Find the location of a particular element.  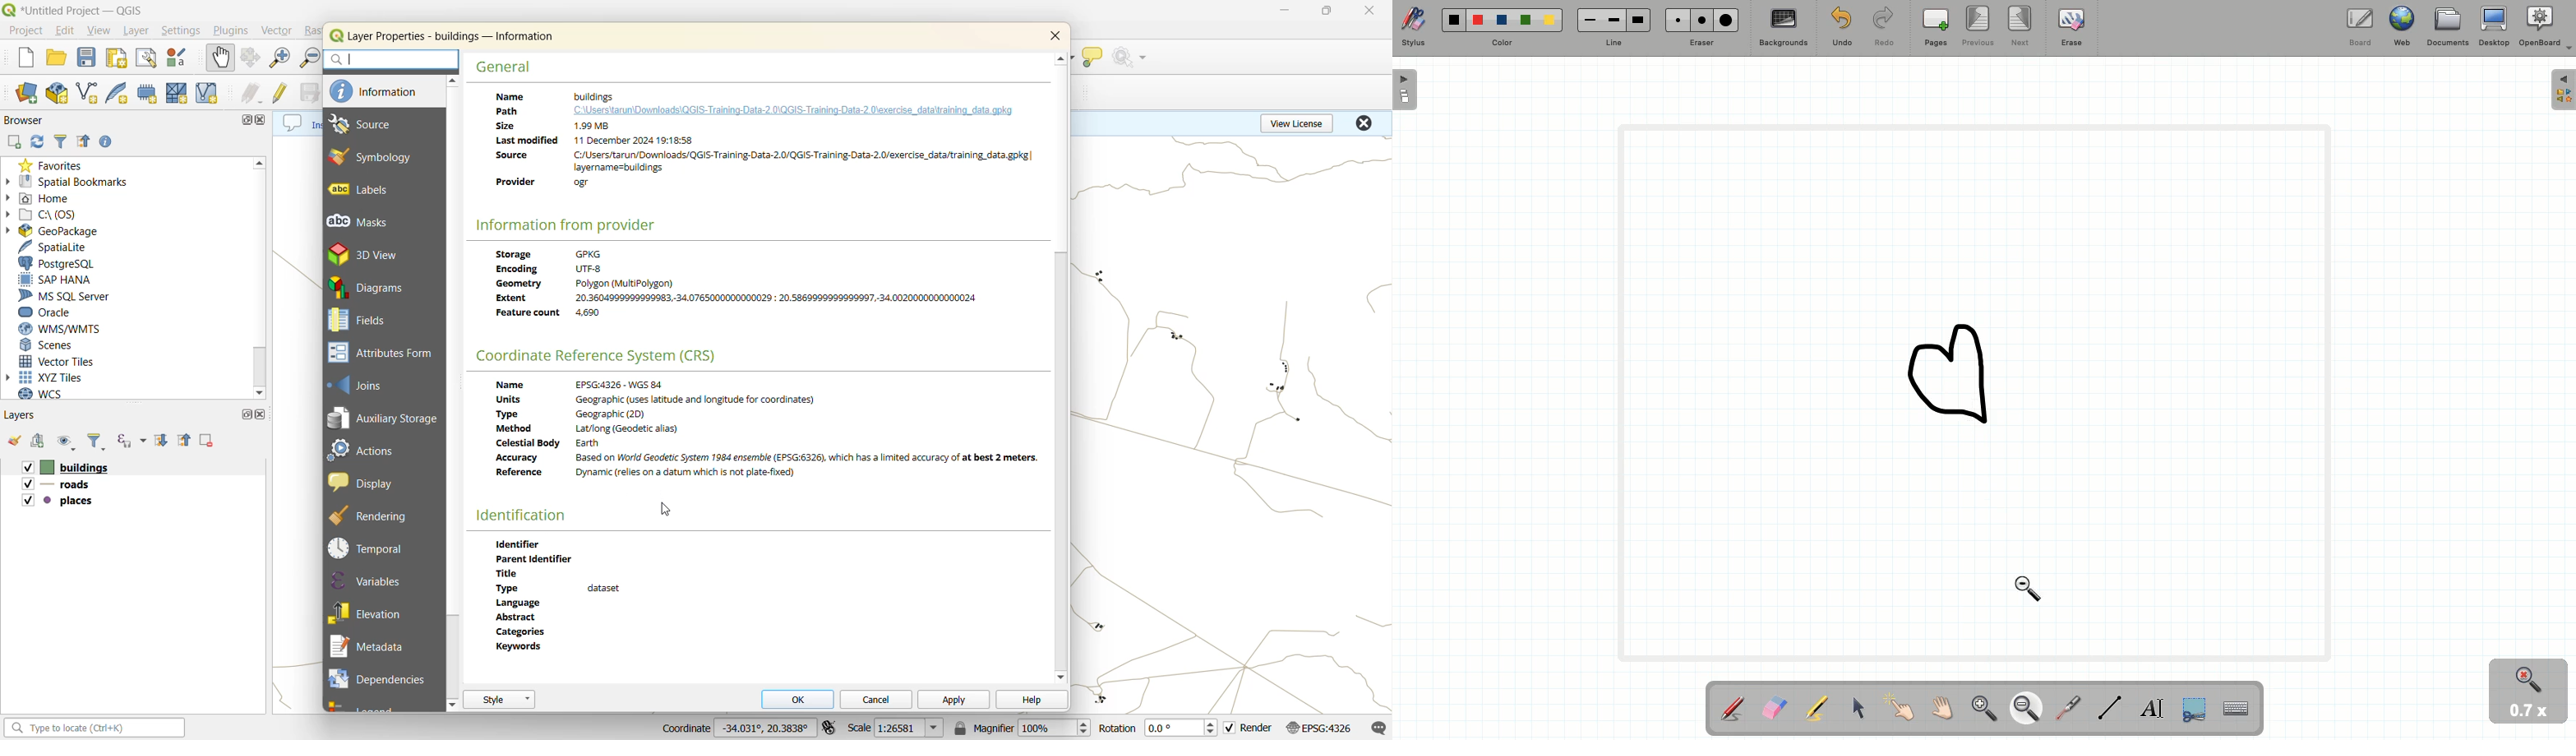

zoom out is located at coordinates (310, 57).